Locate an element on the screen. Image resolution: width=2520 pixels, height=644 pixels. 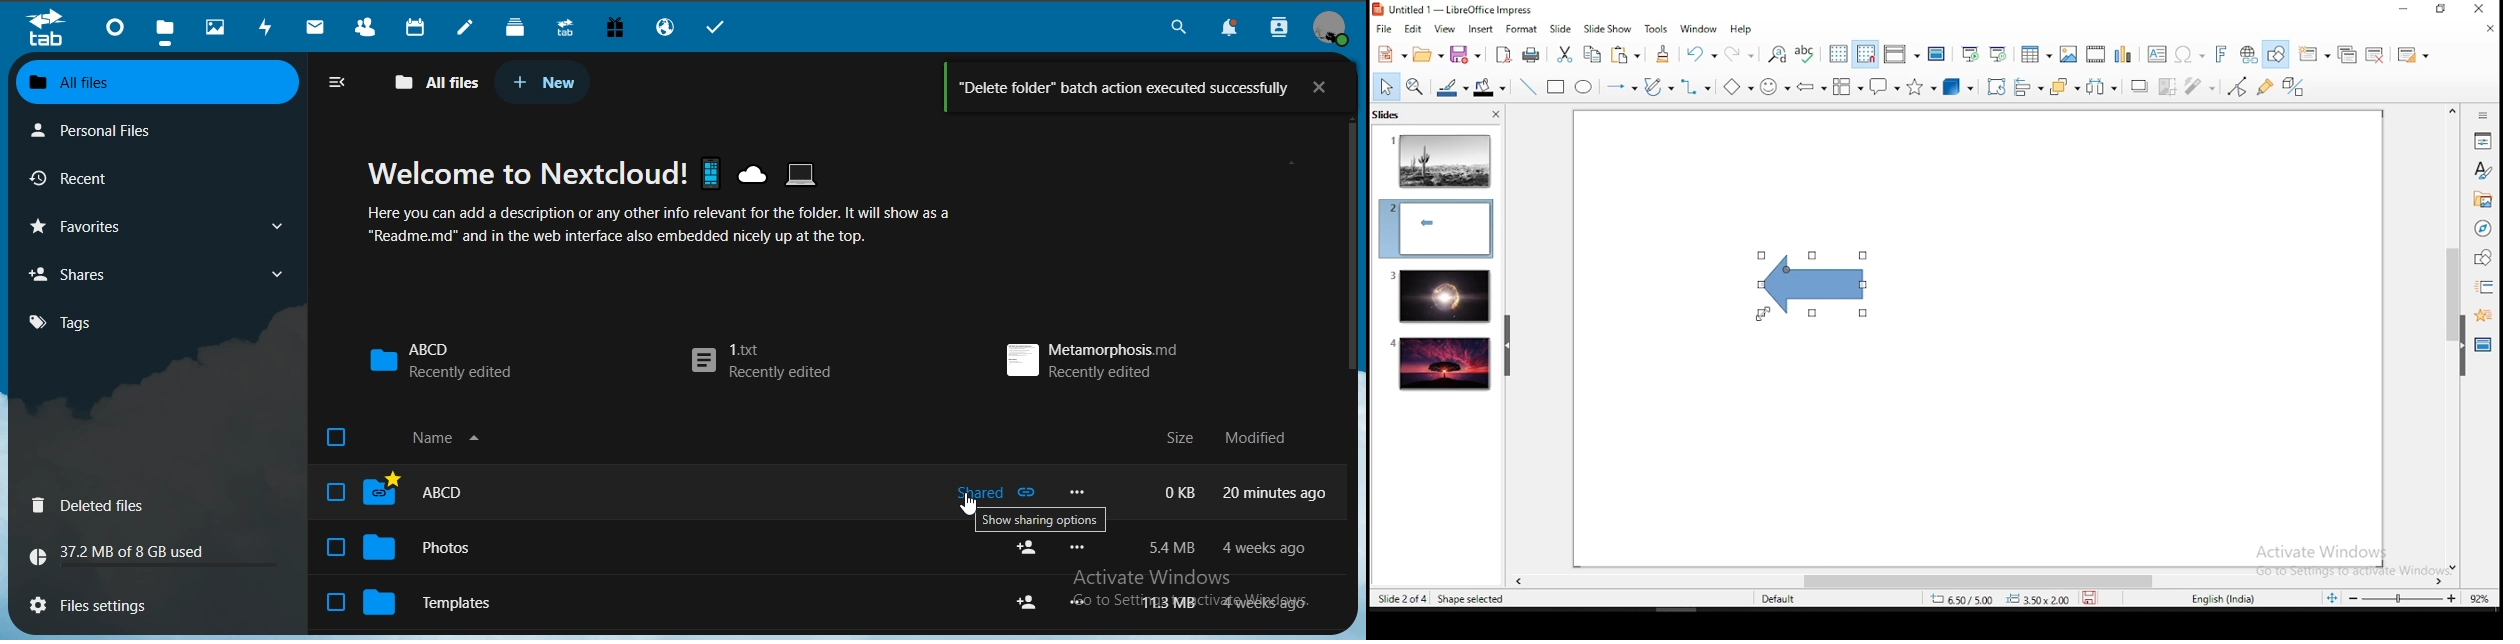
37.2 MB of 8GB used is located at coordinates (158, 558).